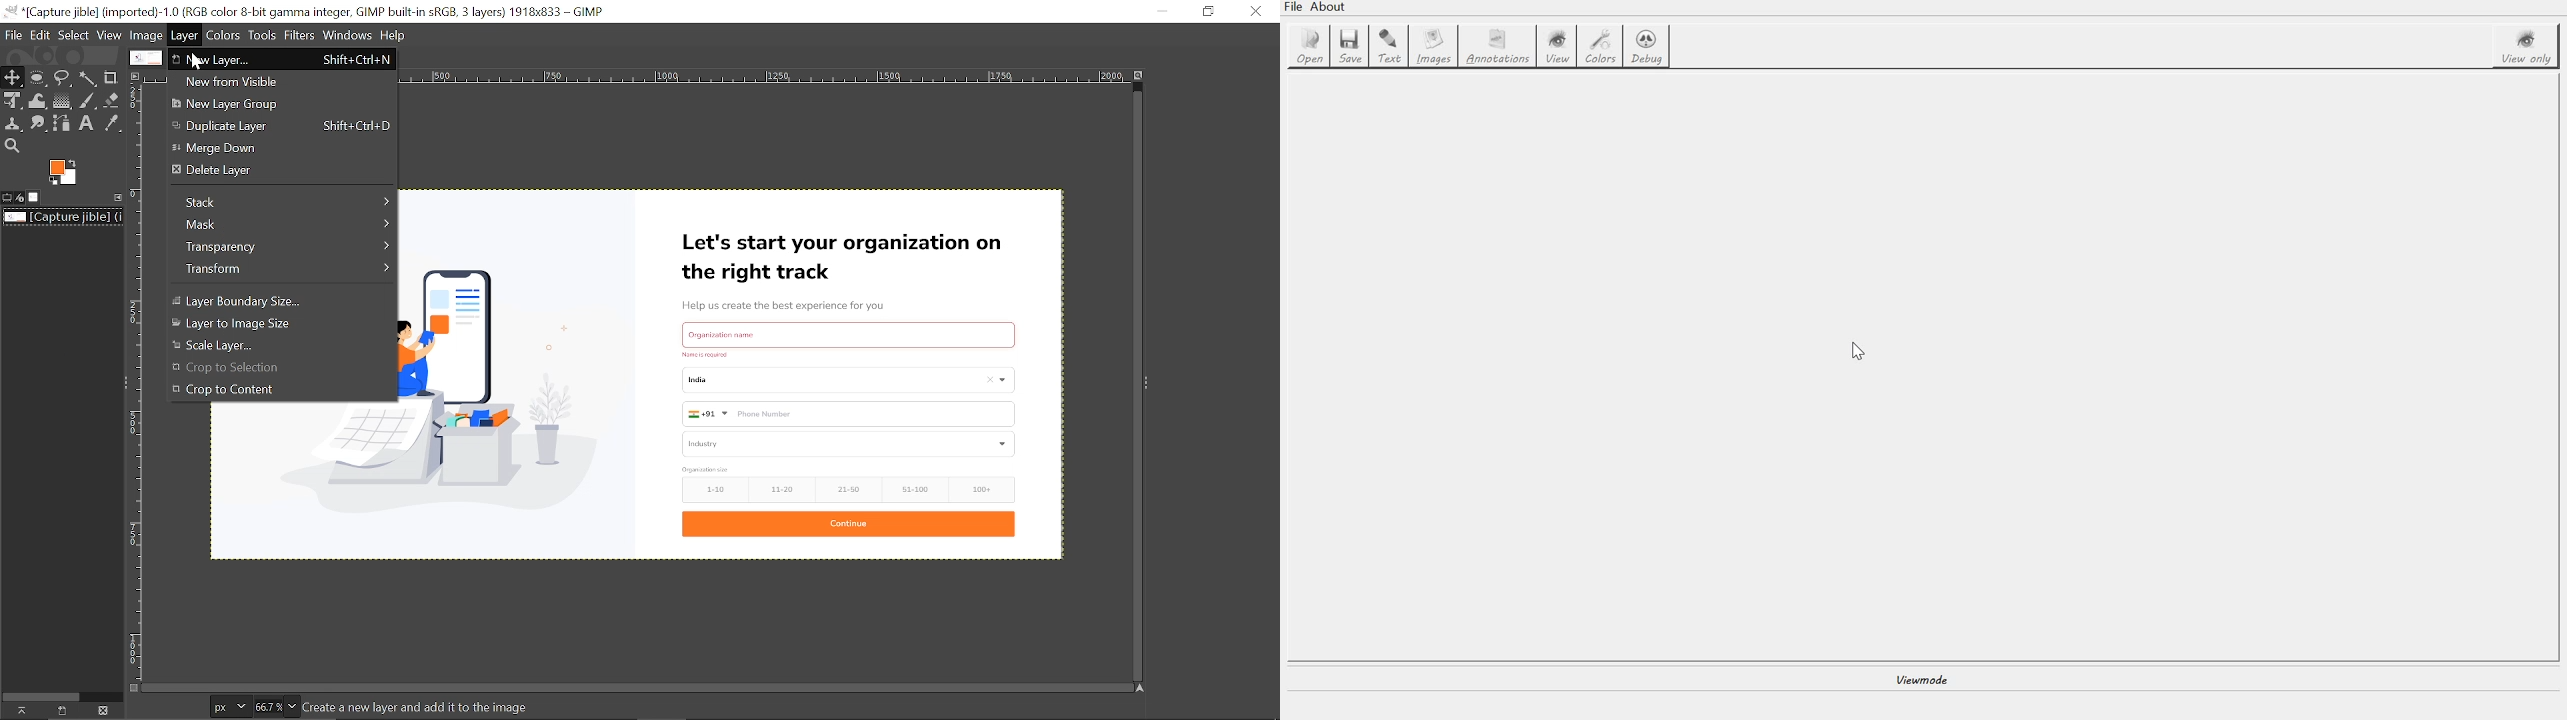 Image resolution: width=2576 pixels, height=728 pixels. I want to click on Horizontal label, so click(766, 79).